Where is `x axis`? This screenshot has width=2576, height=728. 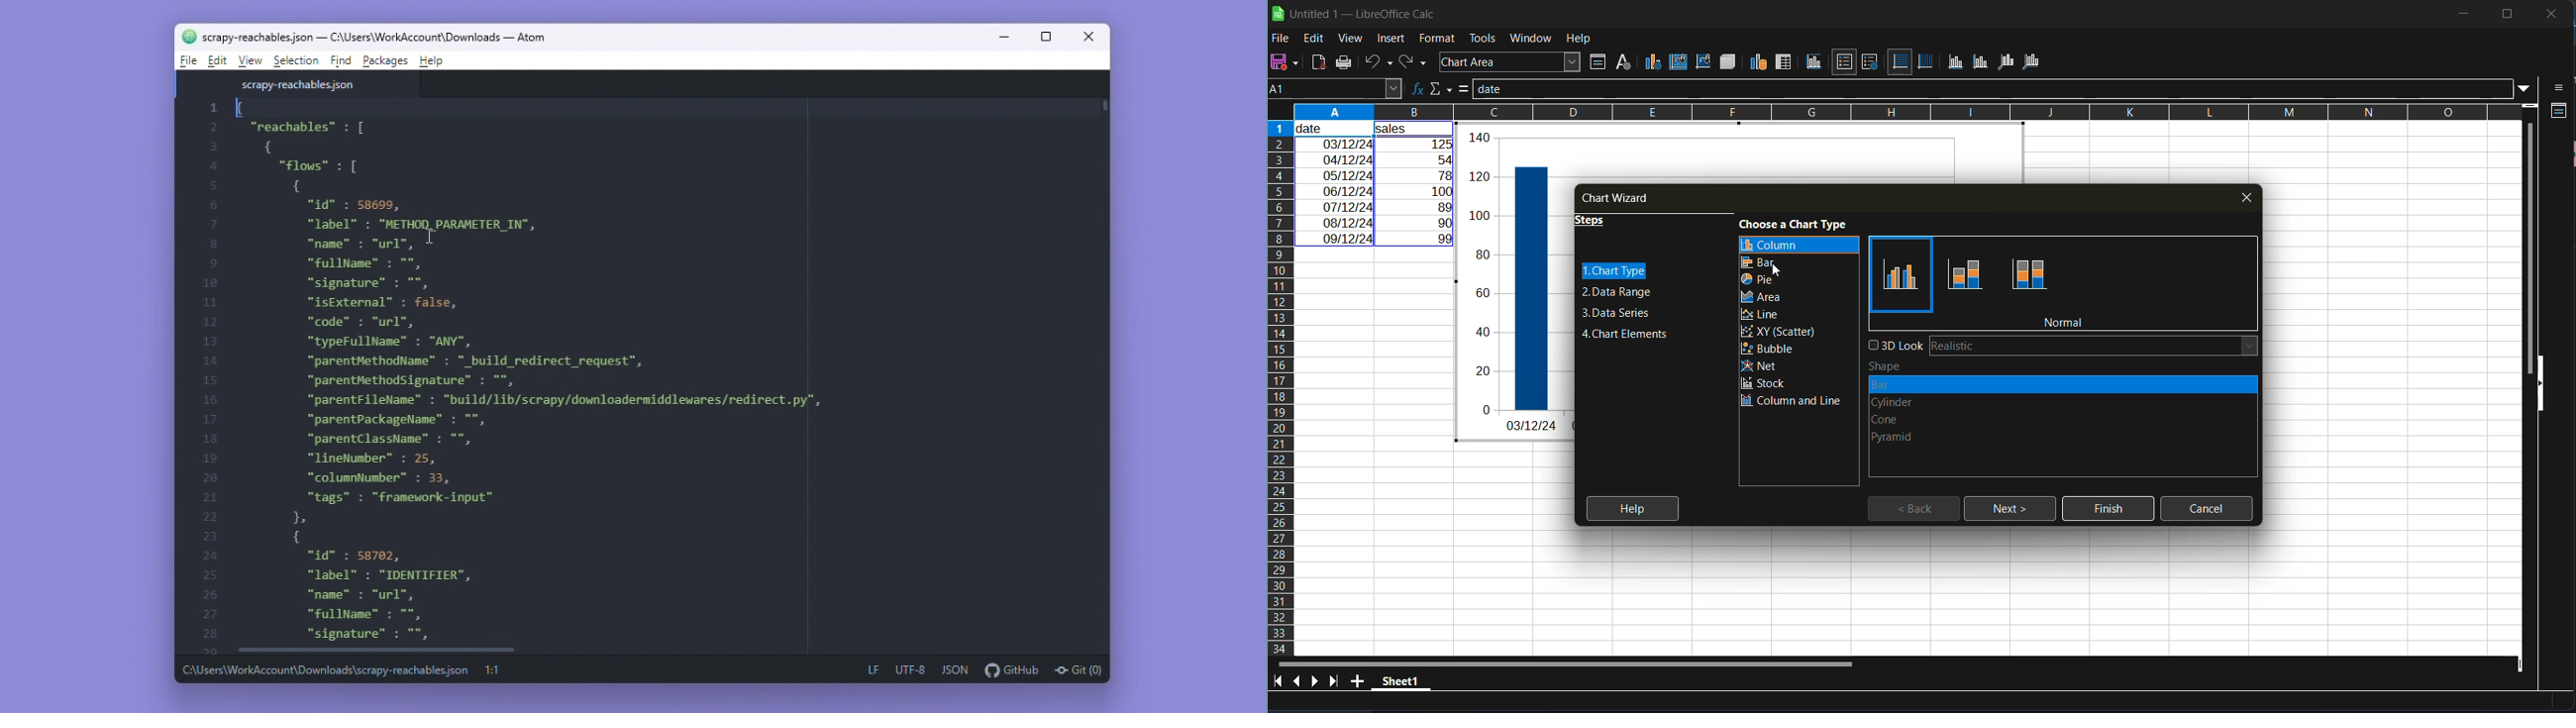
x axis is located at coordinates (1958, 62).